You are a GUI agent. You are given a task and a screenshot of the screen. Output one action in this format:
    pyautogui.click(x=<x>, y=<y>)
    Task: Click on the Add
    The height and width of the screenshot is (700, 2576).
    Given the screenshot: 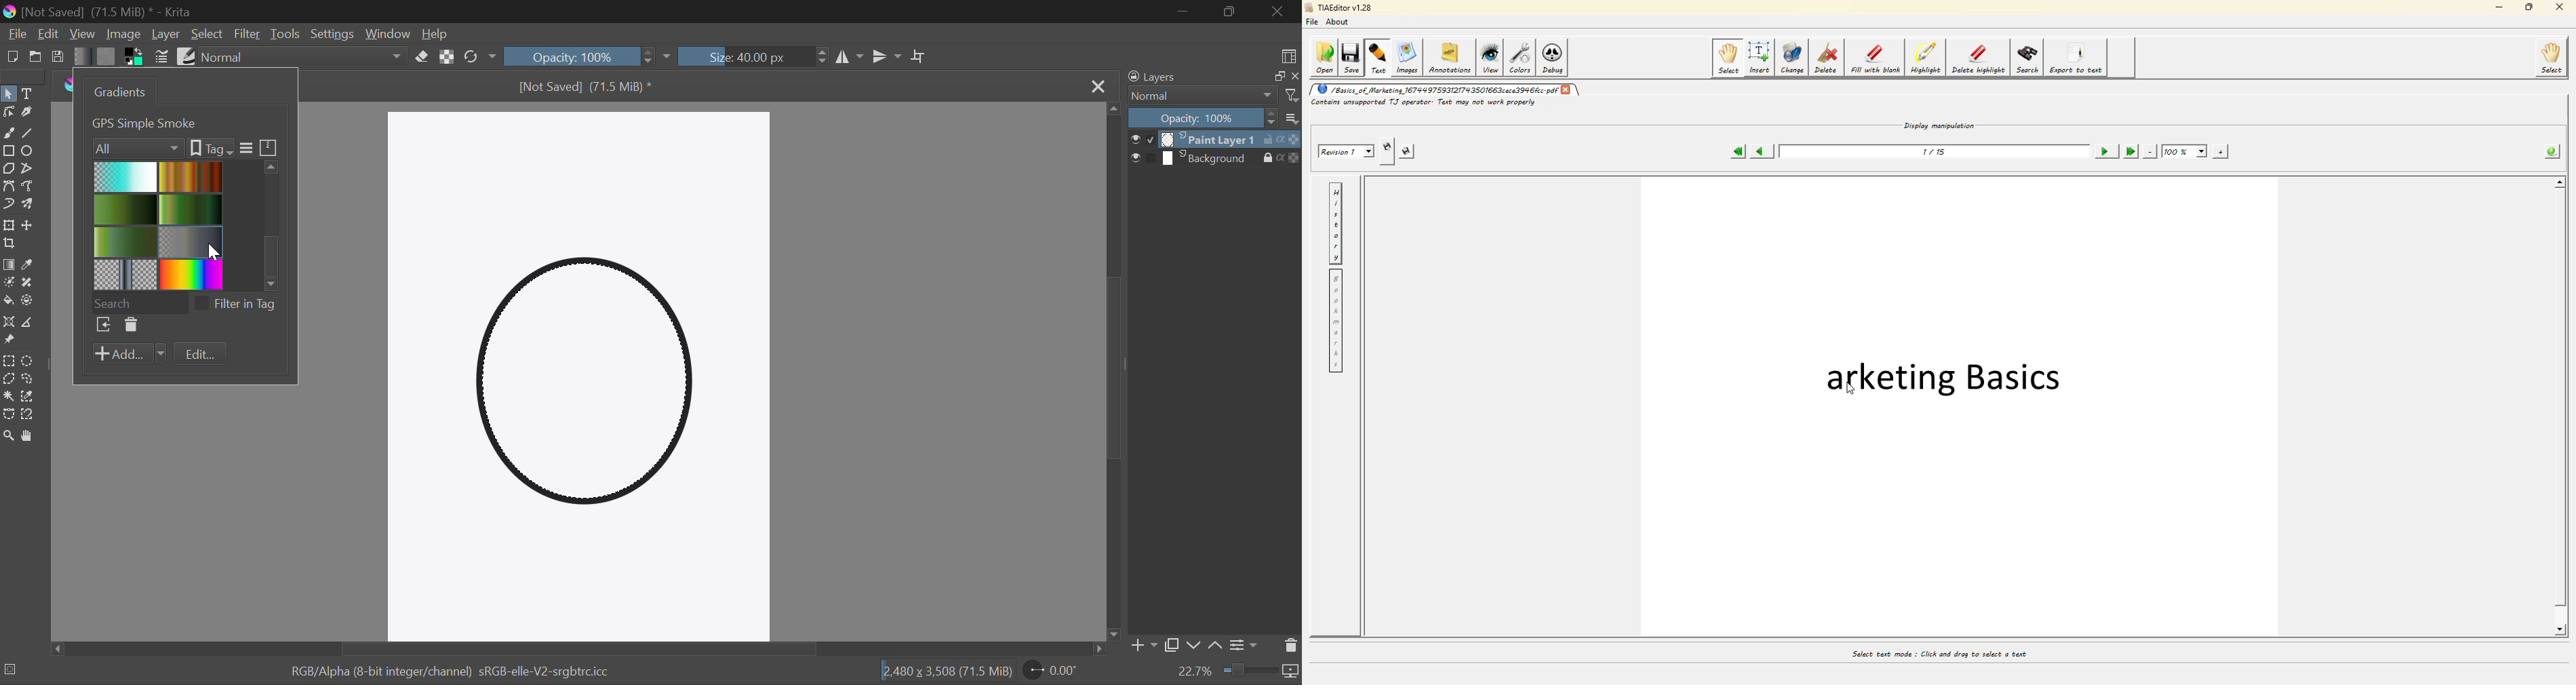 What is the action you would take?
    pyautogui.click(x=130, y=353)
    